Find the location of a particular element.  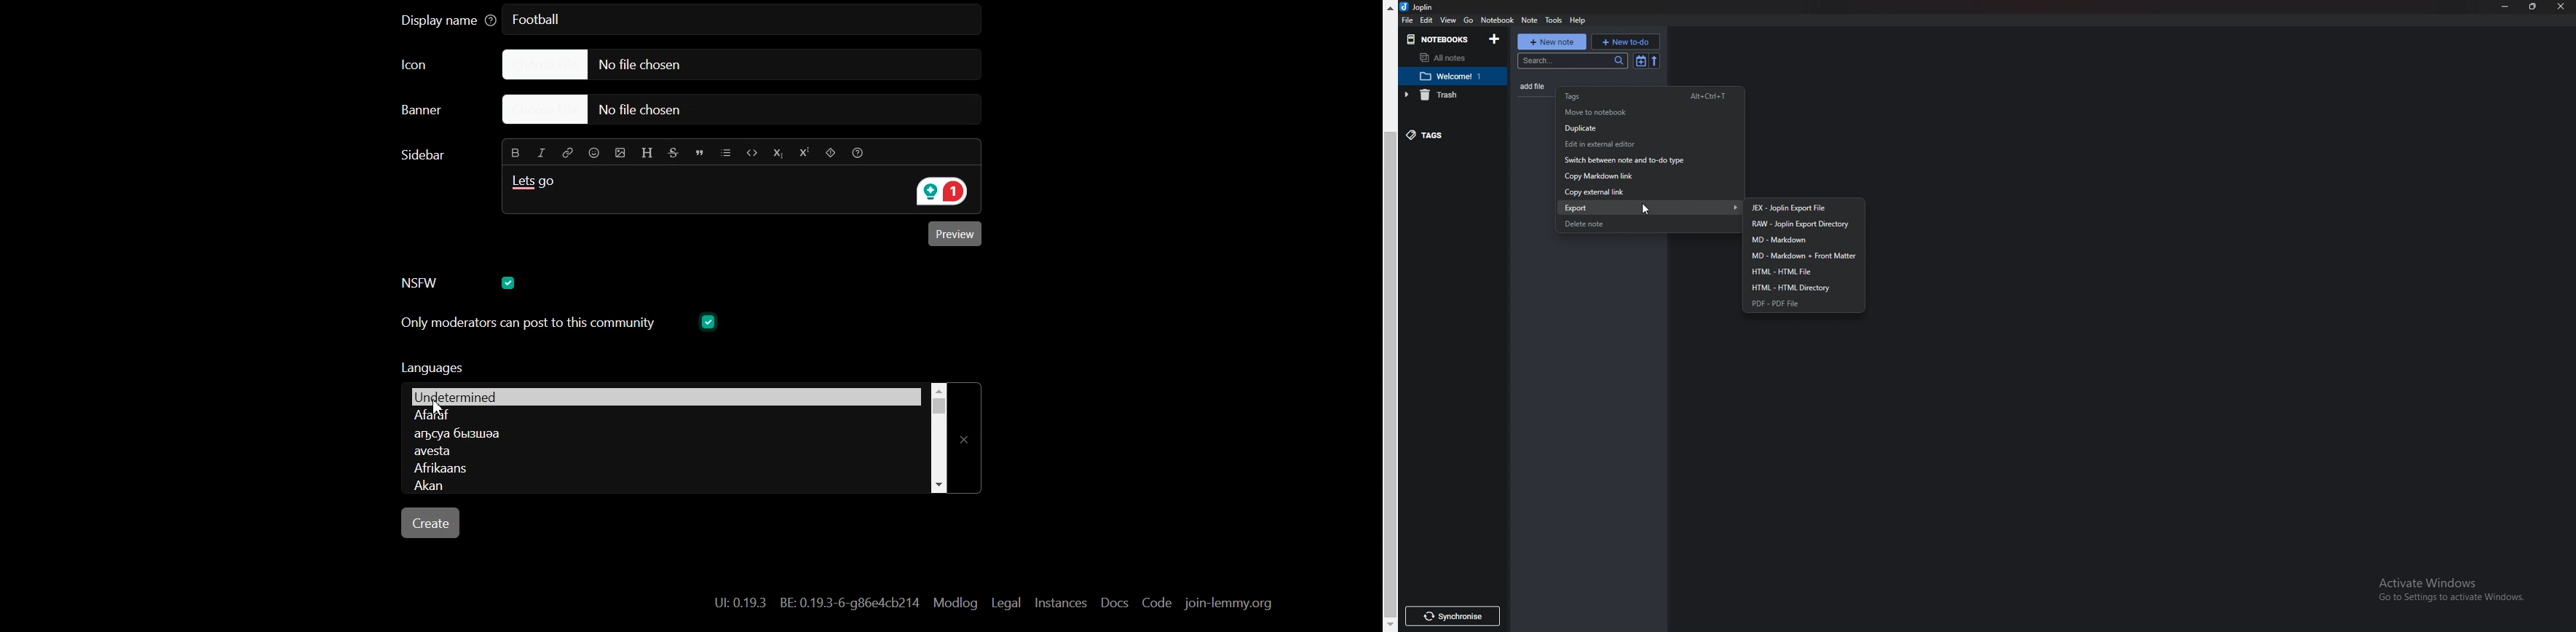

reverse sort order is located at coordinates (1656, 60).